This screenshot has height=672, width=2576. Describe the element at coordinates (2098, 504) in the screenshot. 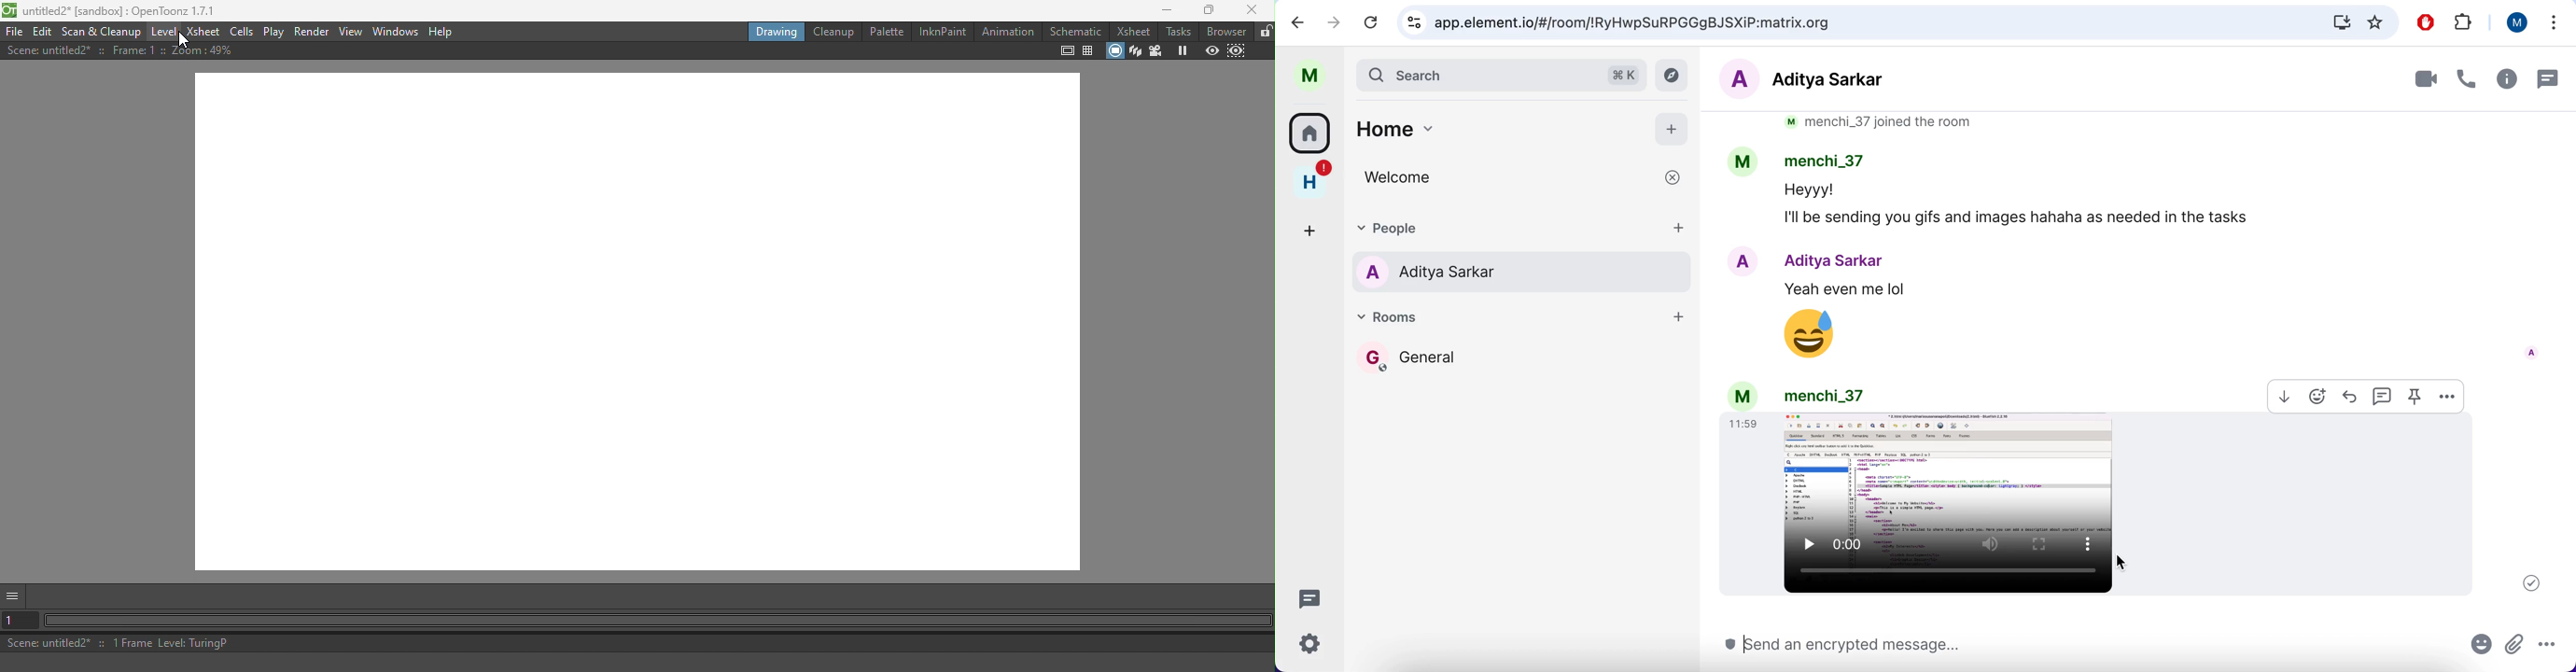

I see `uploaded file` at that location.